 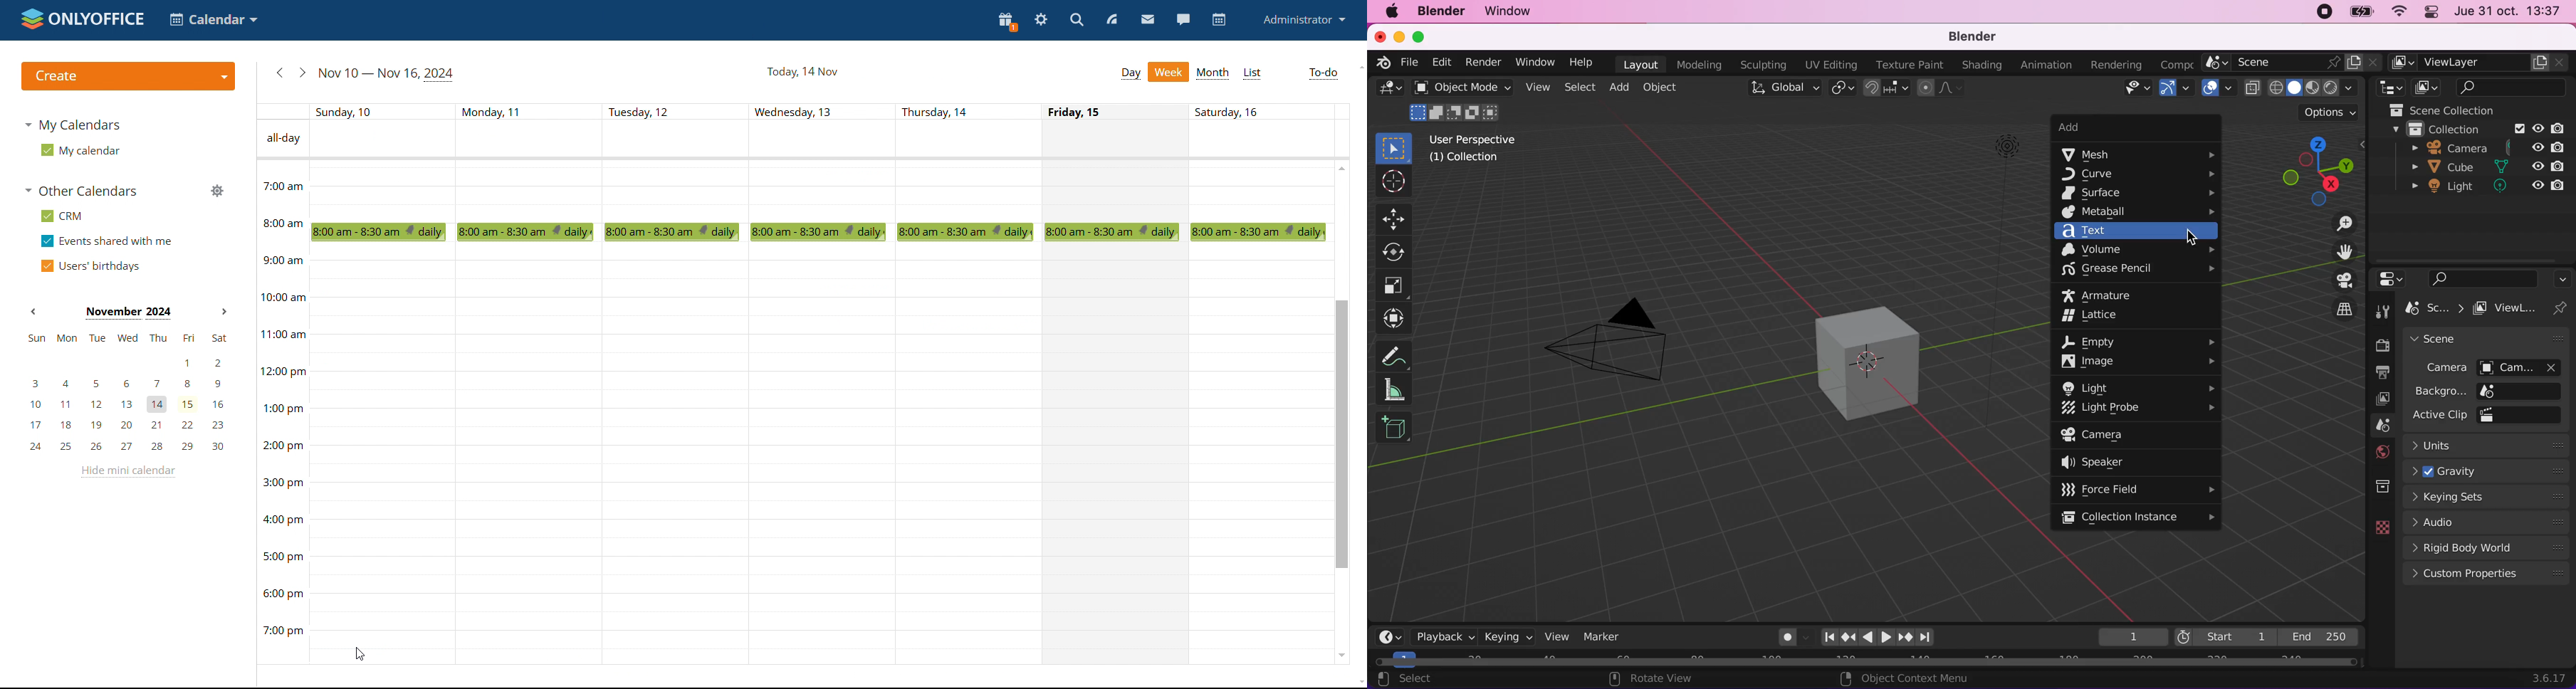 What do you see at coordinates (1506, 636) in the screenshot?
I see `keying` at bounding box center [1506, 636].